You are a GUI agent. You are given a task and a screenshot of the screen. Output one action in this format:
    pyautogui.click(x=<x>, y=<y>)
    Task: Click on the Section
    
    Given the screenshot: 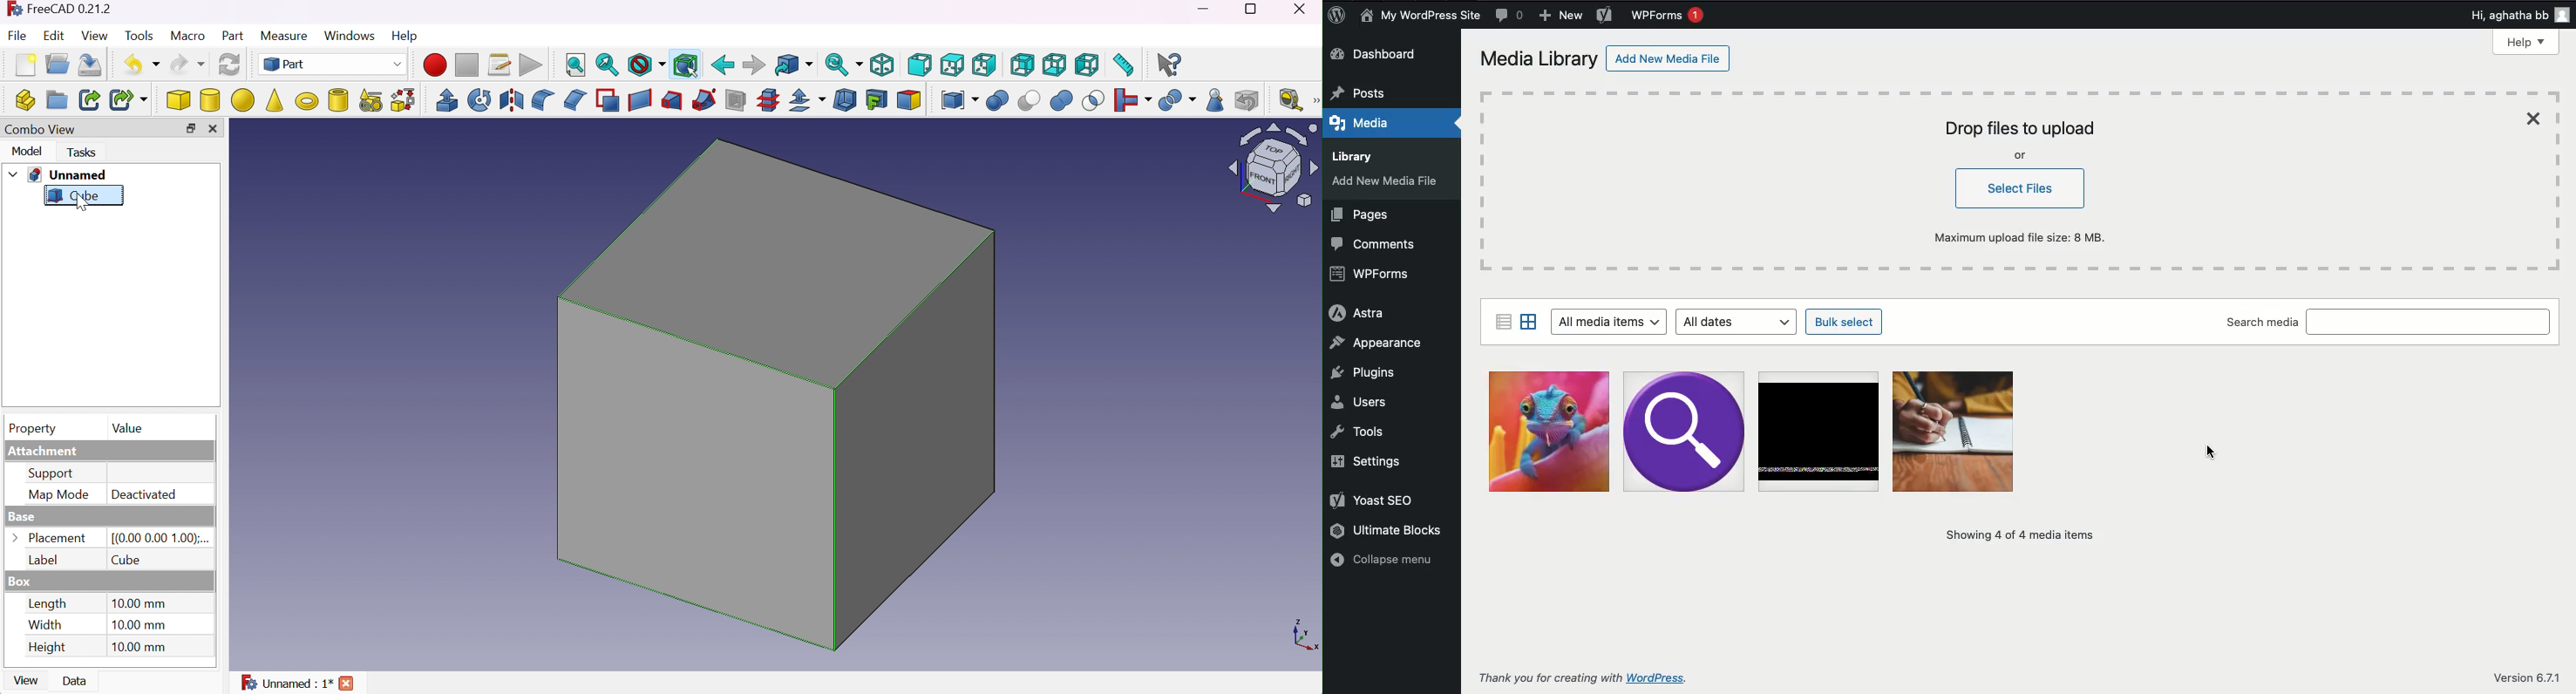 What is the action you would take?
    pyautogui.click(x=735, y=101)
    